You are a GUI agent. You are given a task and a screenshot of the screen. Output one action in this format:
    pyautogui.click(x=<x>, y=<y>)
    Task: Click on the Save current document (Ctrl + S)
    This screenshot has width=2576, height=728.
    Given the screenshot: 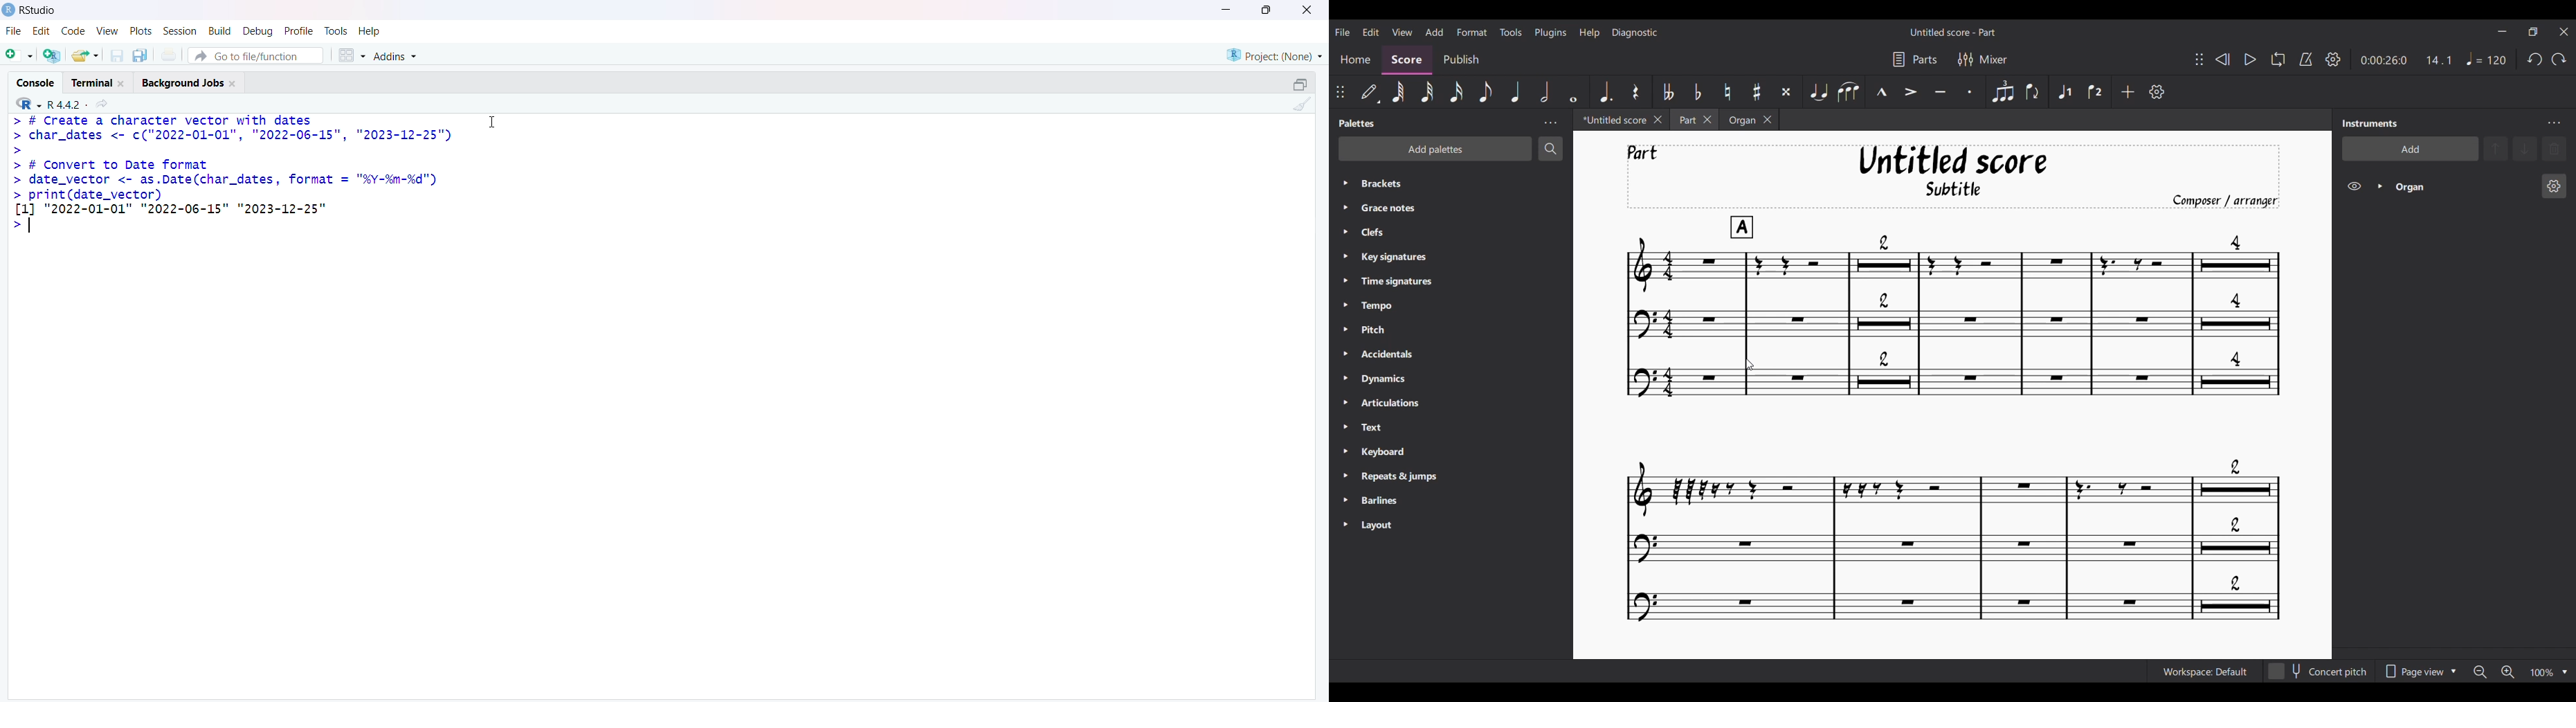 What is the action you would take?
    pyautogui.click(x=120, y=53)
    